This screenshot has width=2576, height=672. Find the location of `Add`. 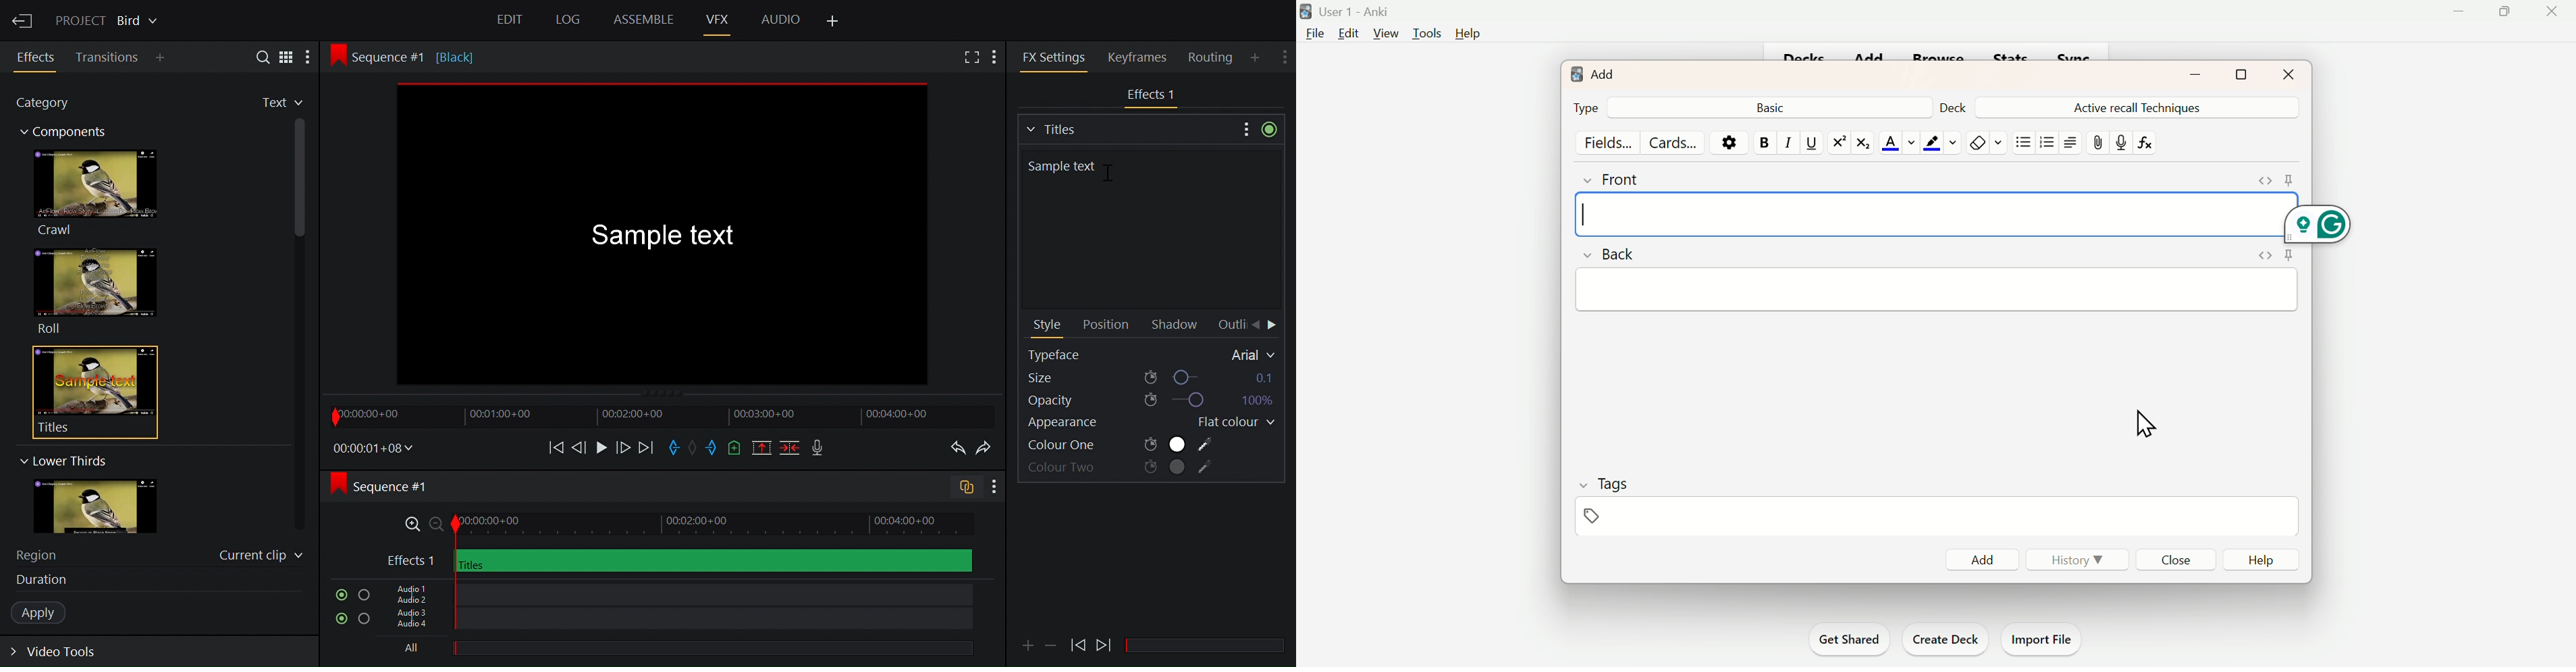

Add is located at coordinates (1981, 560).